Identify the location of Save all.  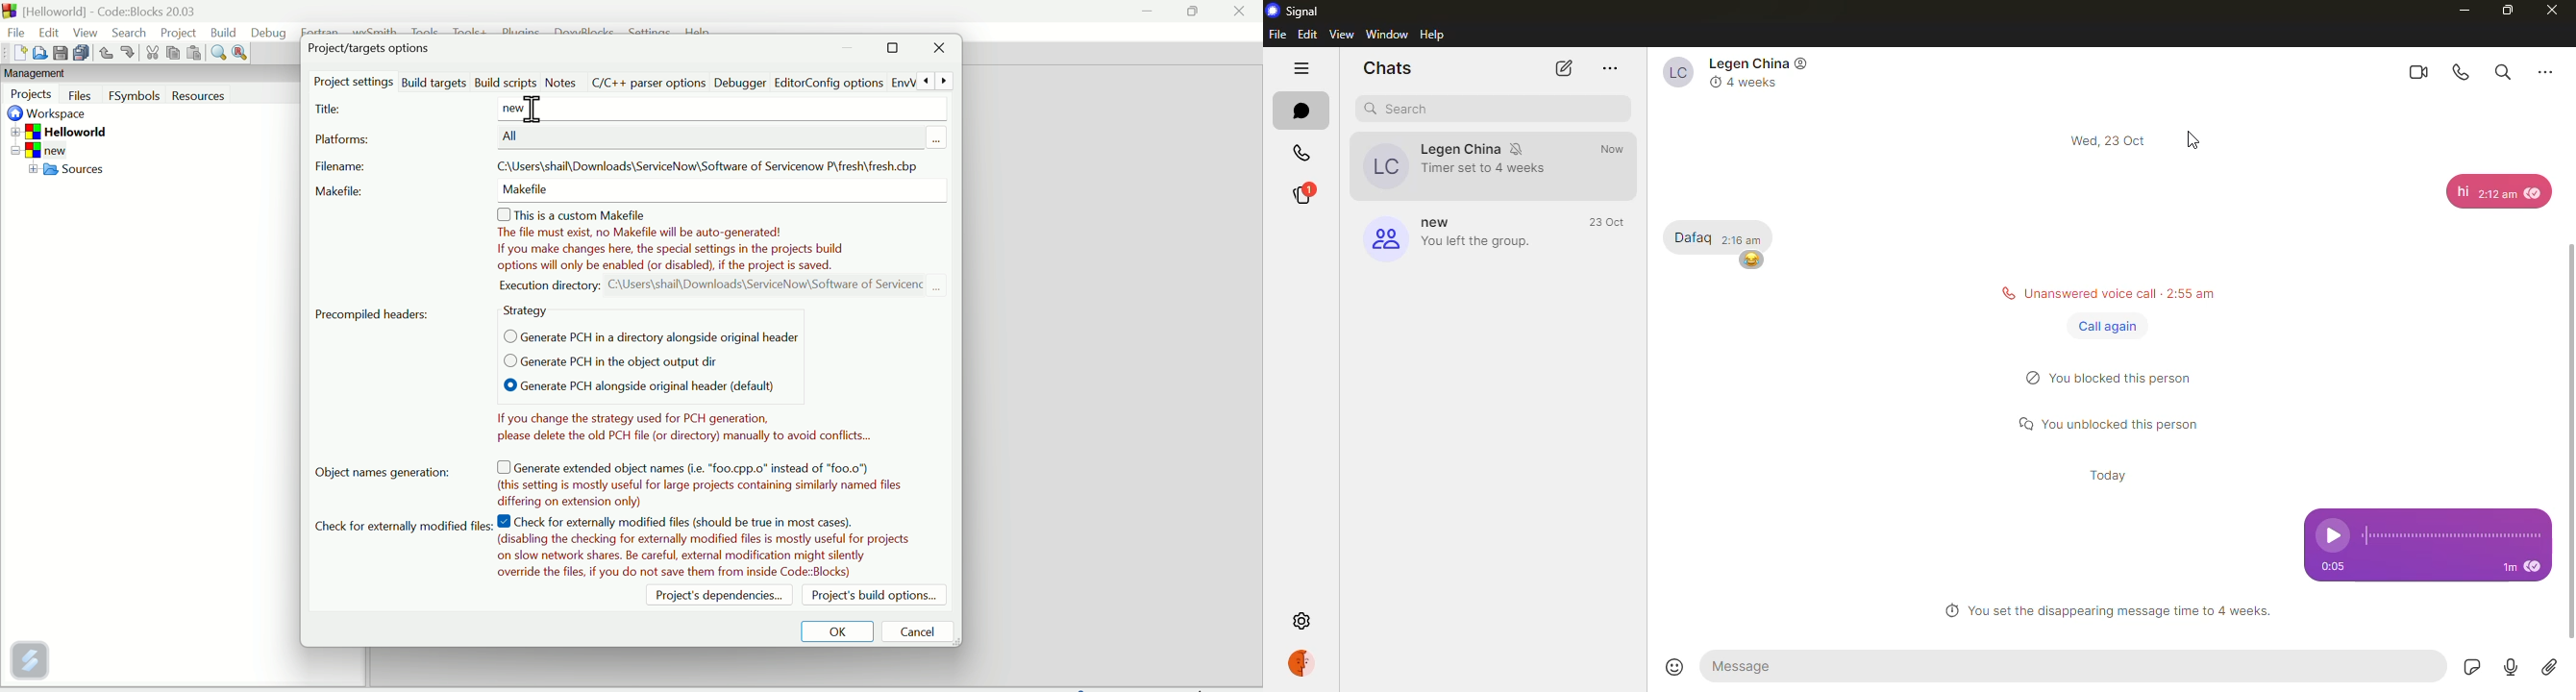
(84, 53).